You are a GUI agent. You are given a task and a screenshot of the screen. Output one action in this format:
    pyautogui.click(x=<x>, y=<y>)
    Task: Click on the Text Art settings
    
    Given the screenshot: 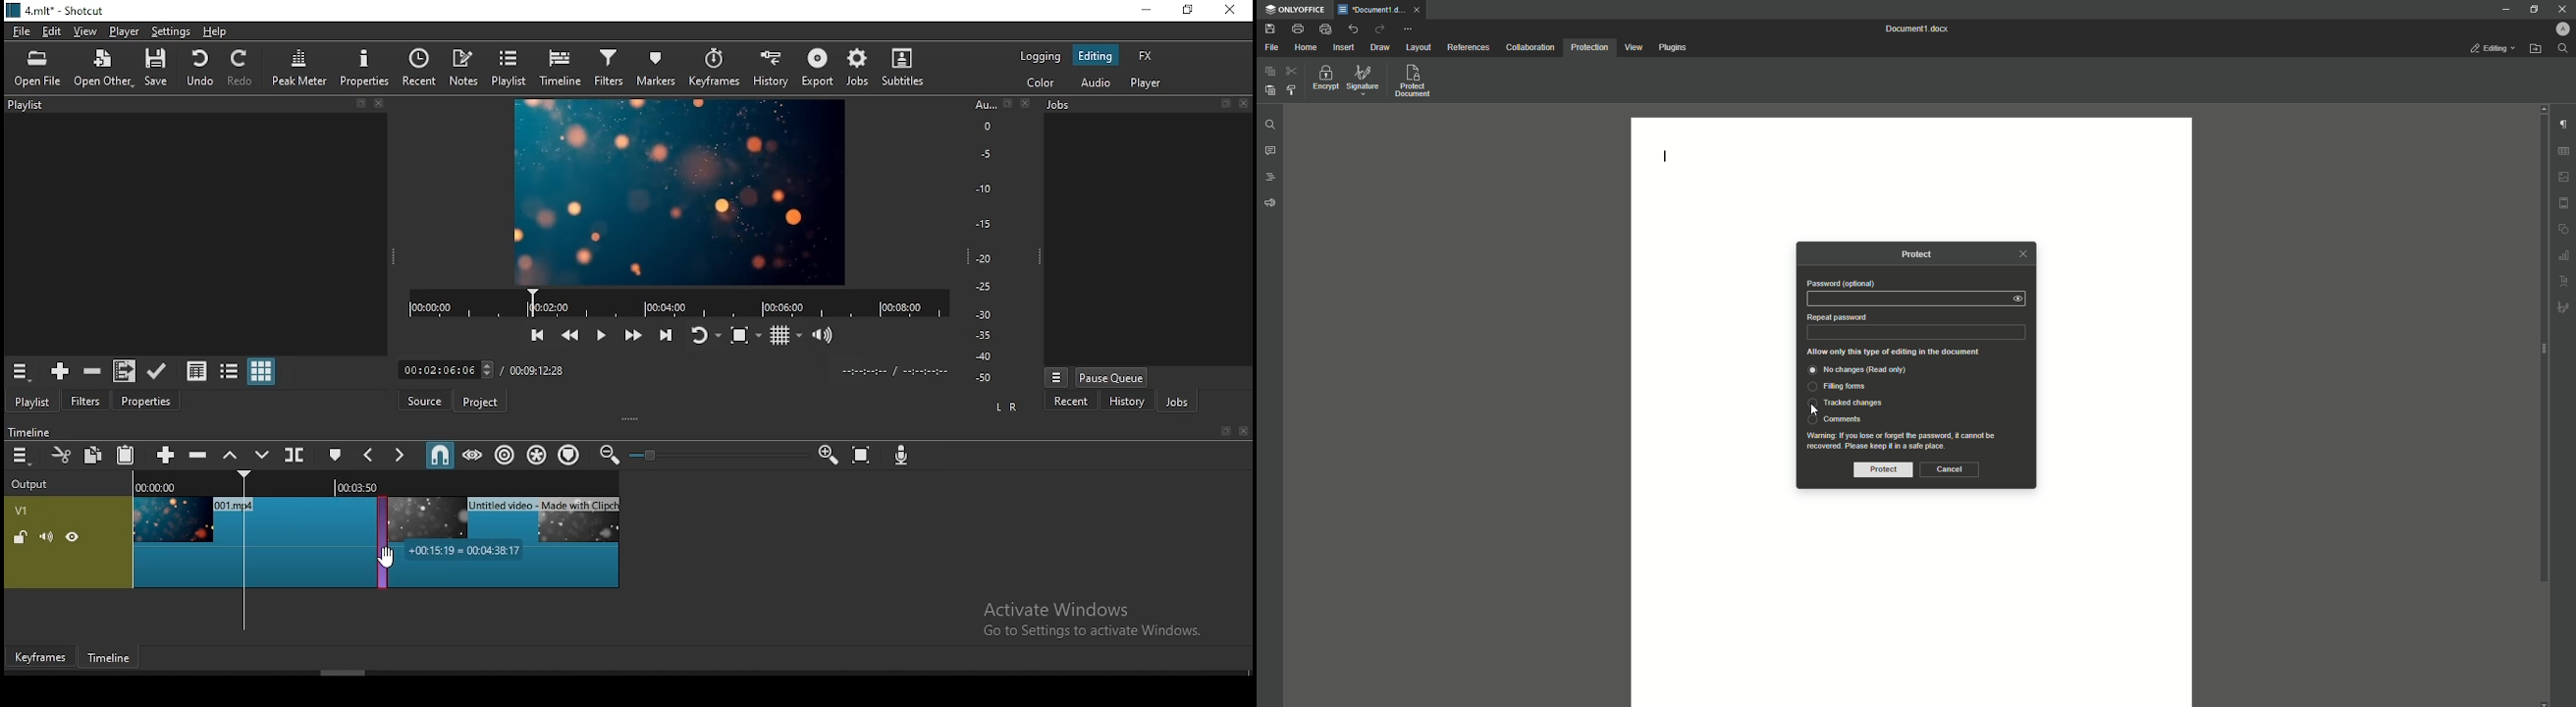 What is the action you would take?
    pyautogui.click(x=2565, y=281)
    